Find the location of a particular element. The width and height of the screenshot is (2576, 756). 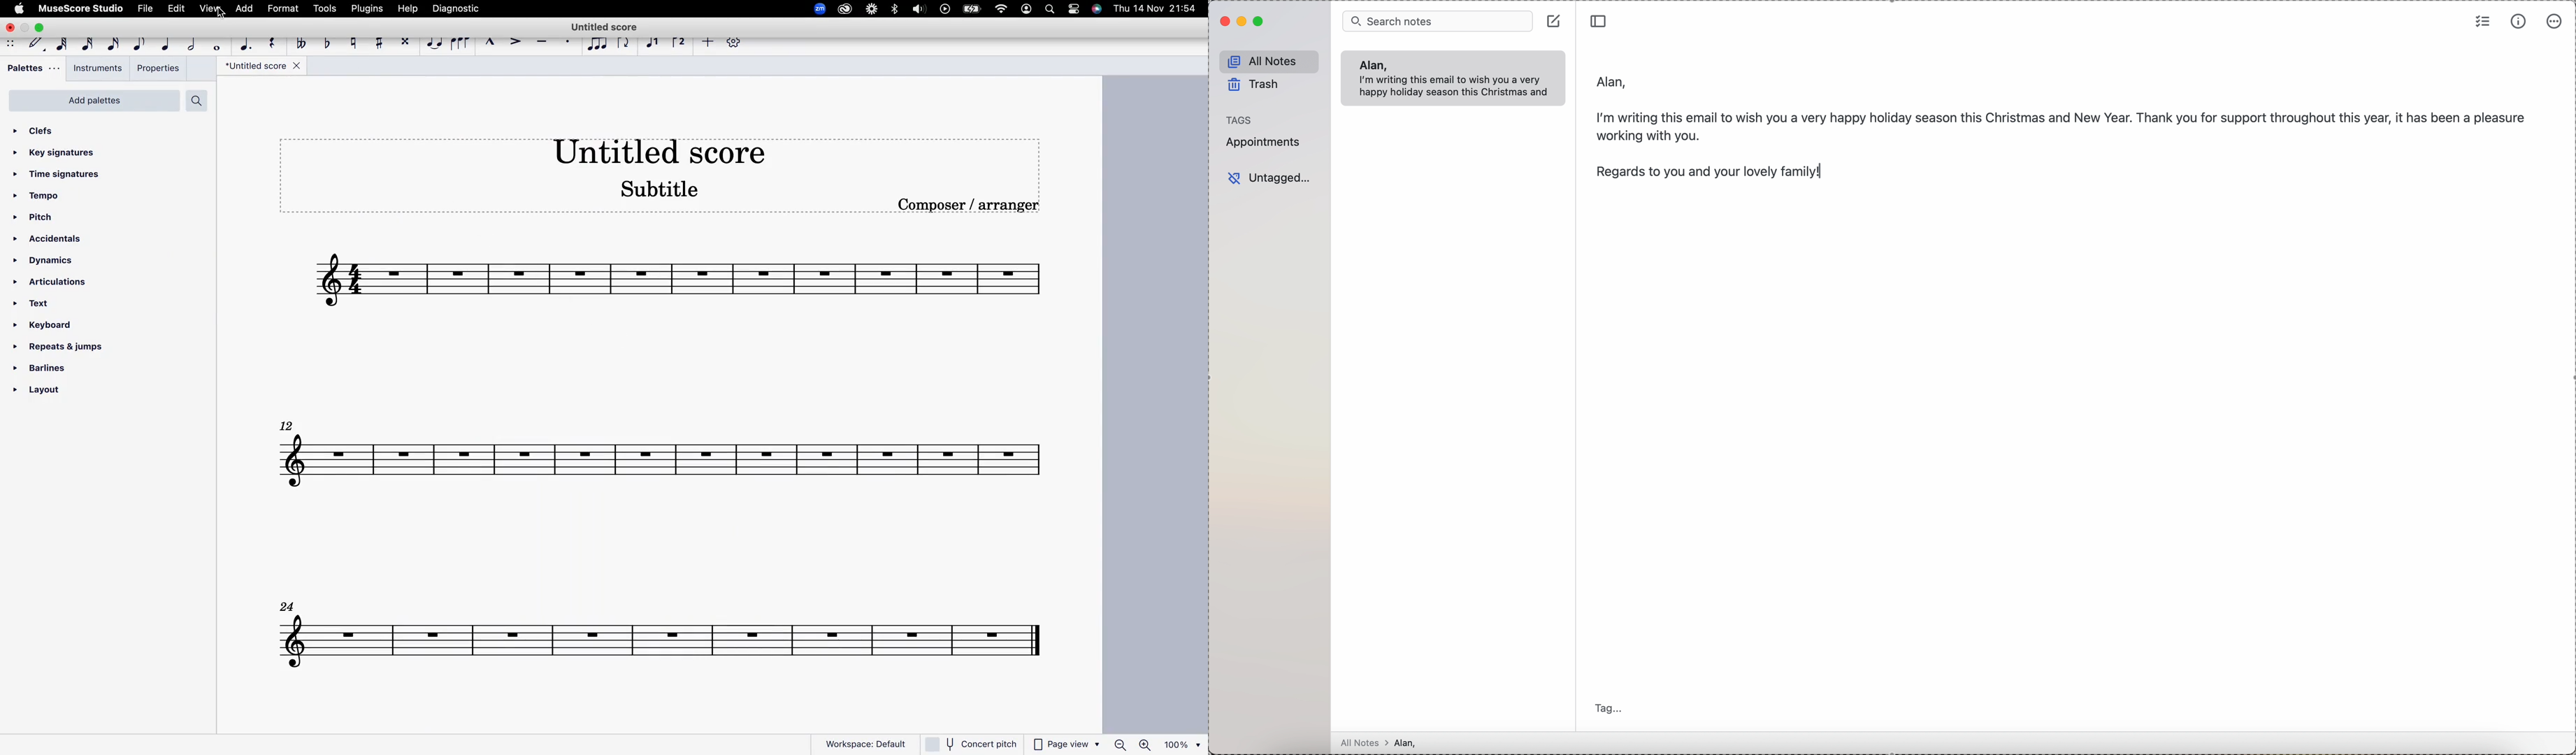

siri is located at coordinates (1095, 8).